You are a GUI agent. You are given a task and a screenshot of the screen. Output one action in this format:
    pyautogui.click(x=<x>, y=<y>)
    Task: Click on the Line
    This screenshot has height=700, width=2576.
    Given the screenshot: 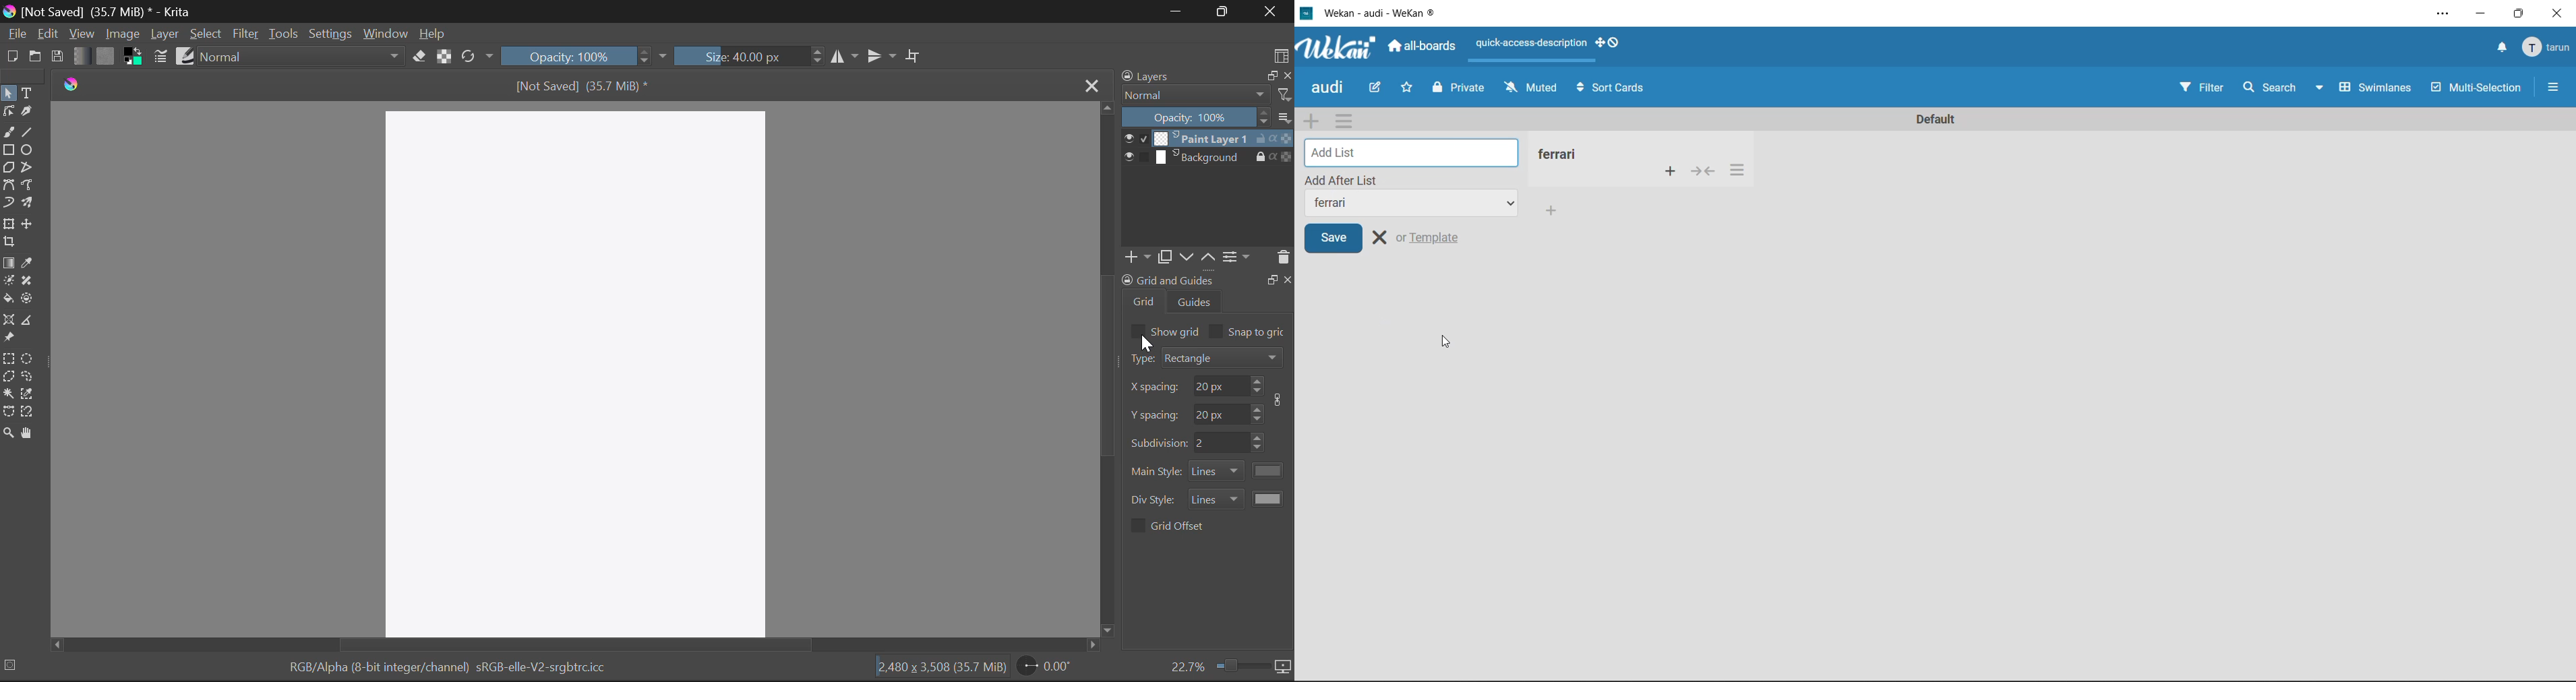 What is the action you would take?
    pyautogui.click(x=28, y=133)
    